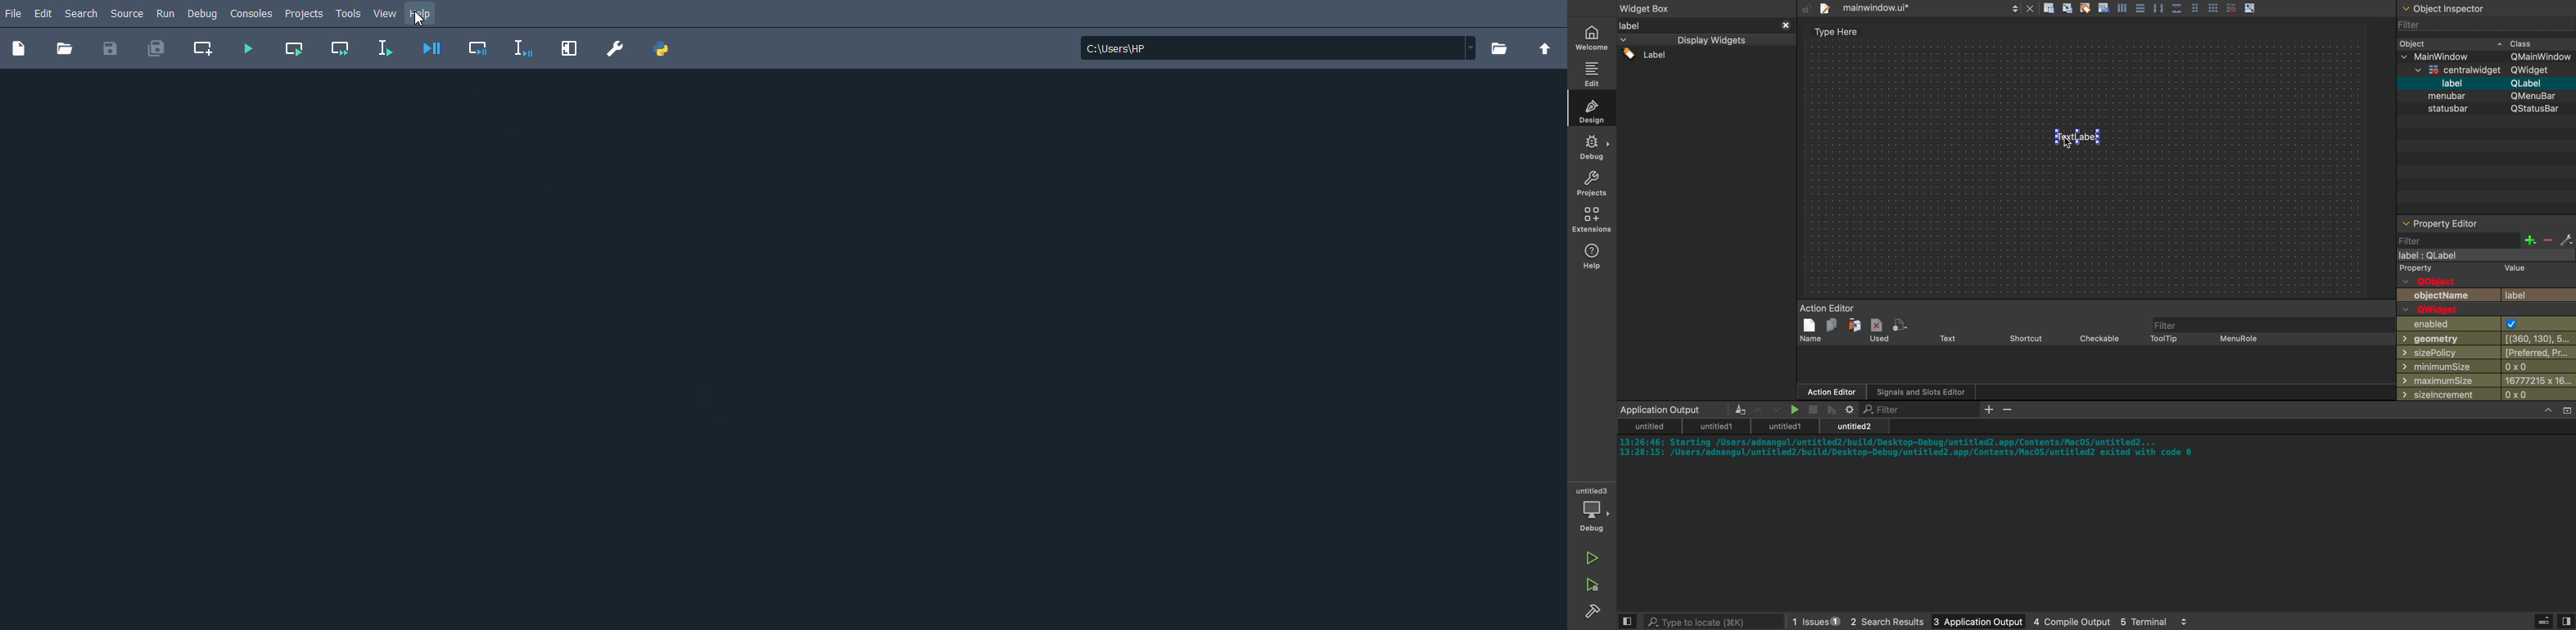  I want to click on Run file, so click(246, 48).